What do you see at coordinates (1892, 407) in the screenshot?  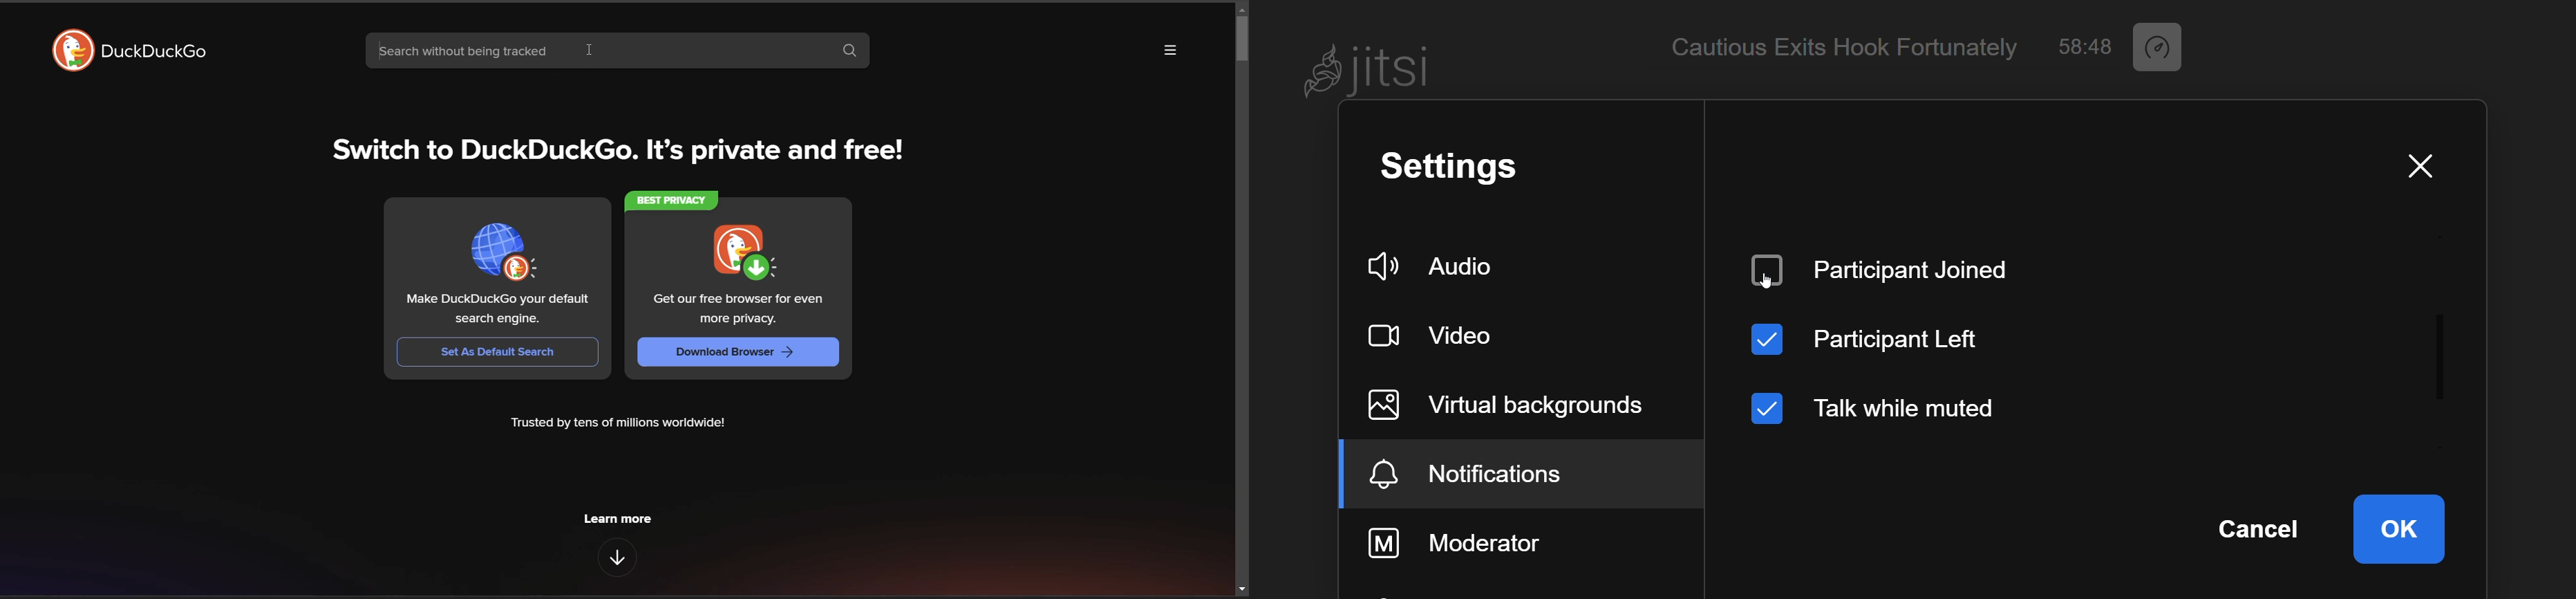 I see `talk while muted` at bounding box center [1892, 407].